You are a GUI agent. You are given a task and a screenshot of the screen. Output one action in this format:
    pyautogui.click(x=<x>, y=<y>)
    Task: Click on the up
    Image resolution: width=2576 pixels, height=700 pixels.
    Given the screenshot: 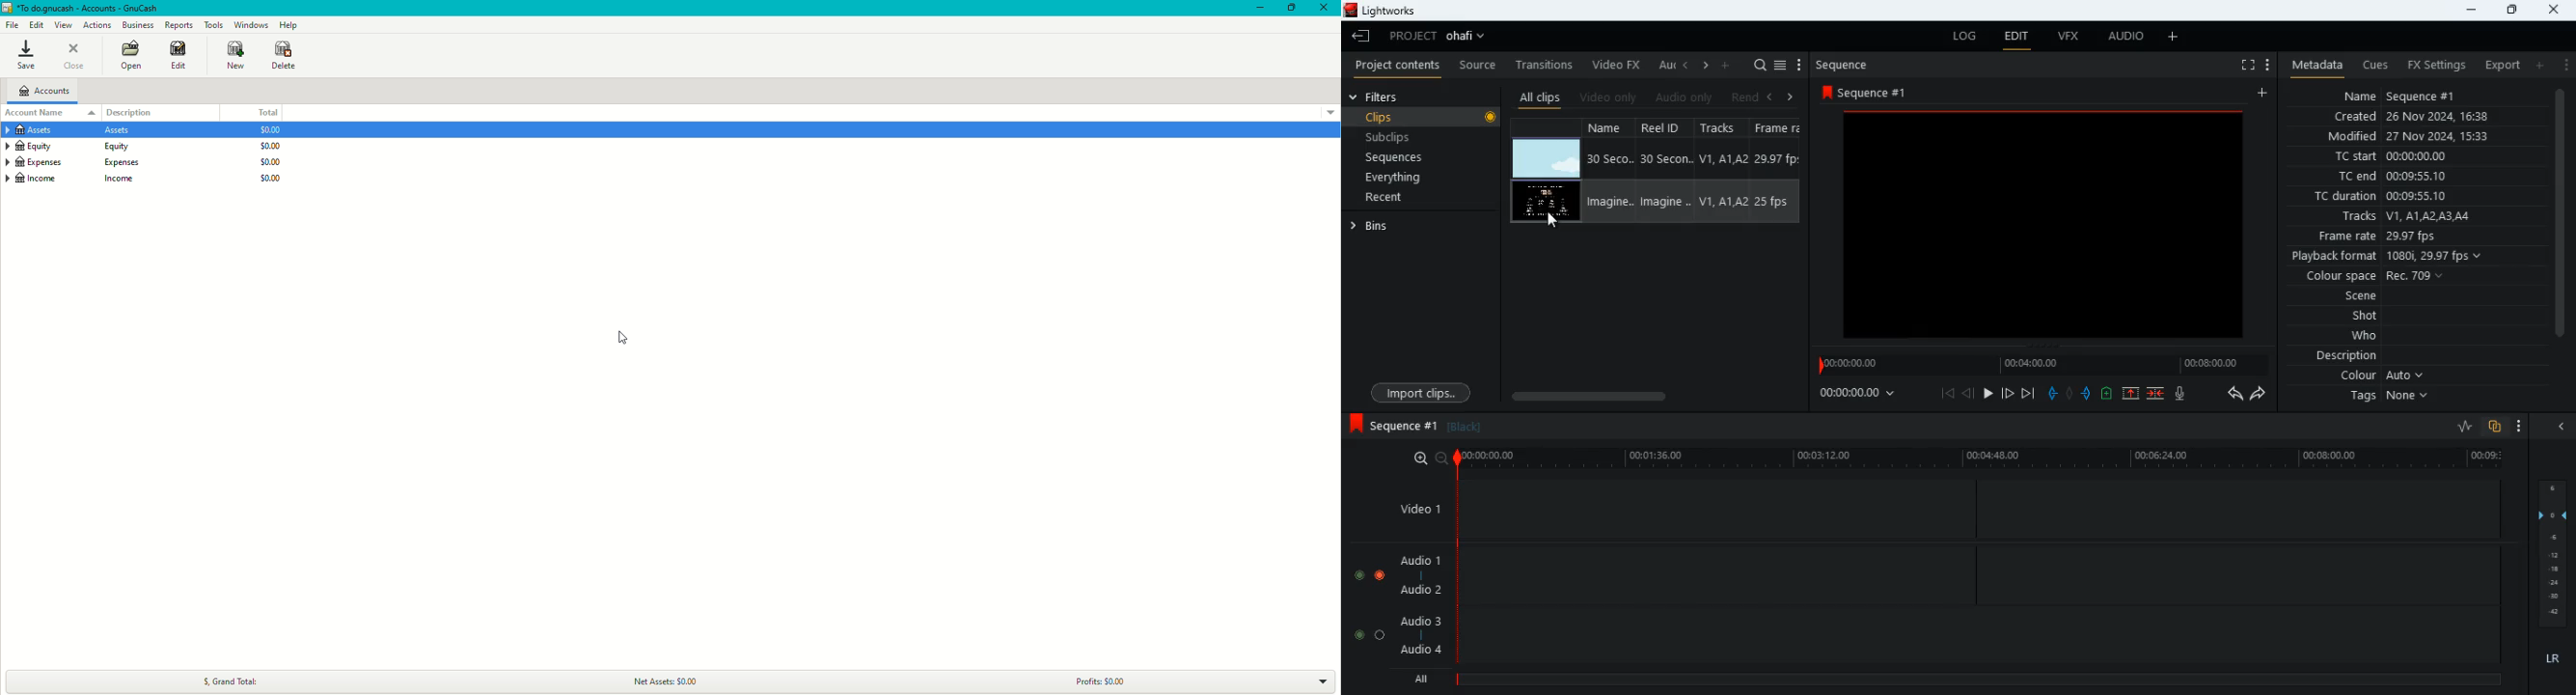 What is the action you would take?
    pyautogui.click(x=2129, y=394)
    